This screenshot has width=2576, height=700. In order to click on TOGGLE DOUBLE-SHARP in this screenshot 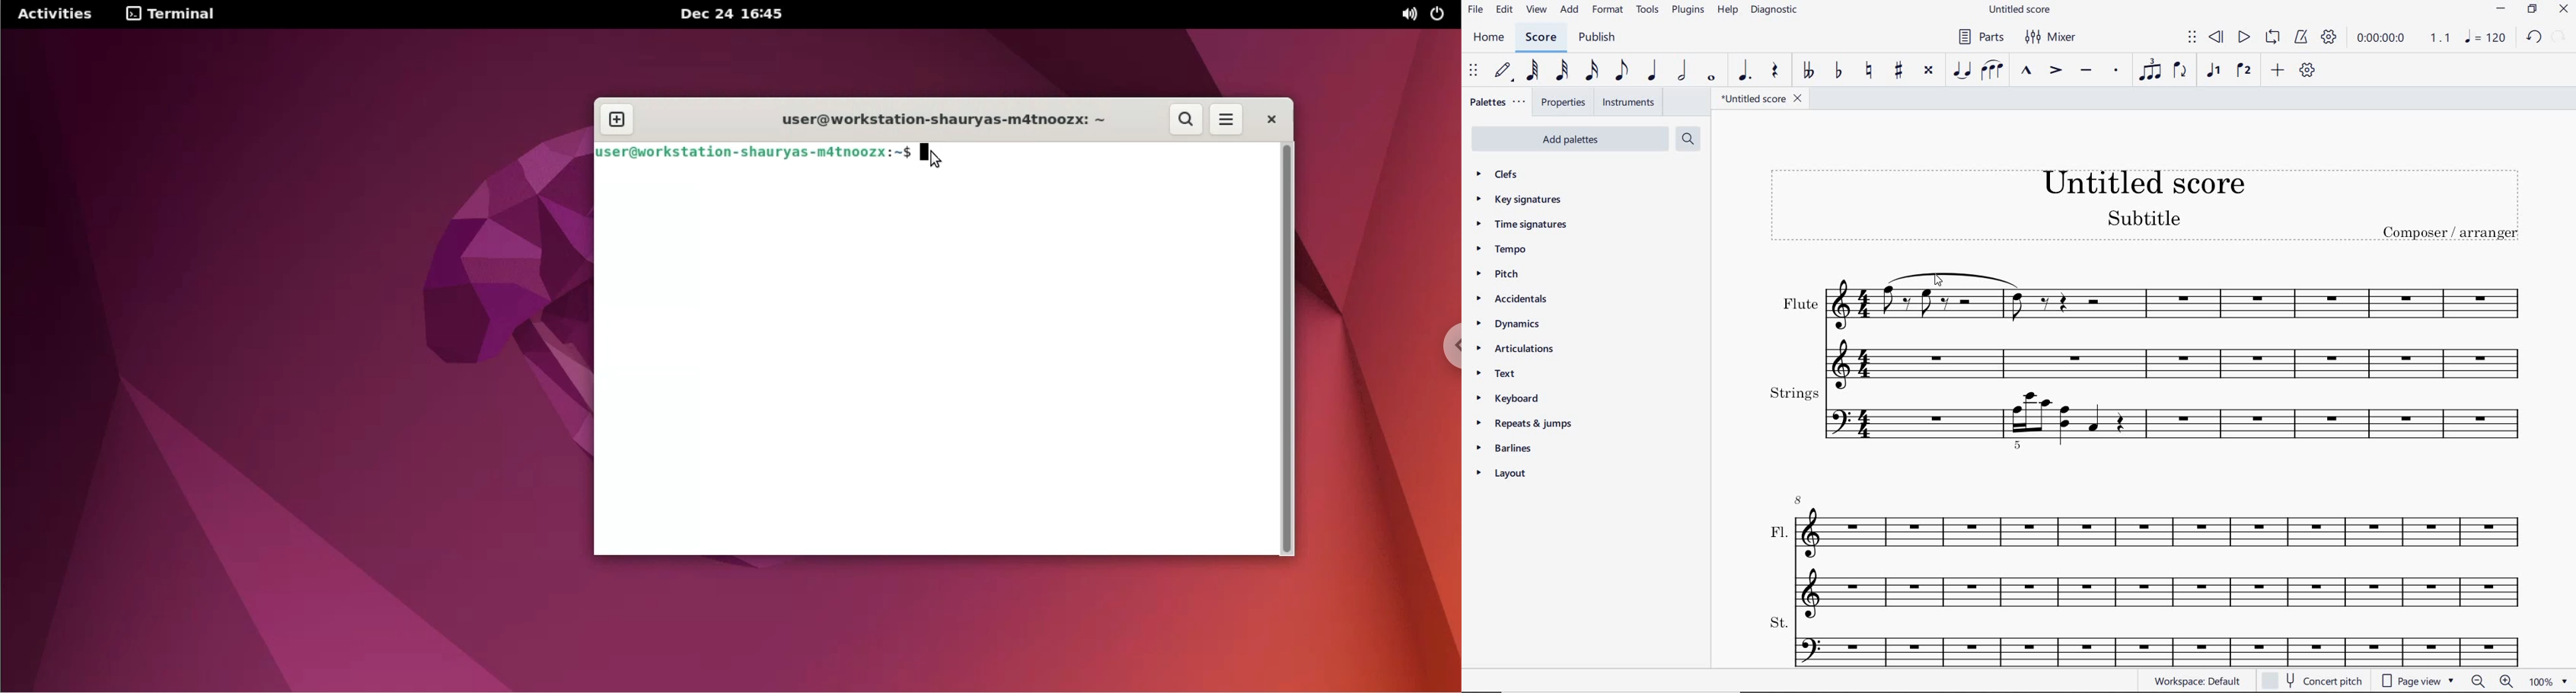, I will do `click(1929, 71)`.